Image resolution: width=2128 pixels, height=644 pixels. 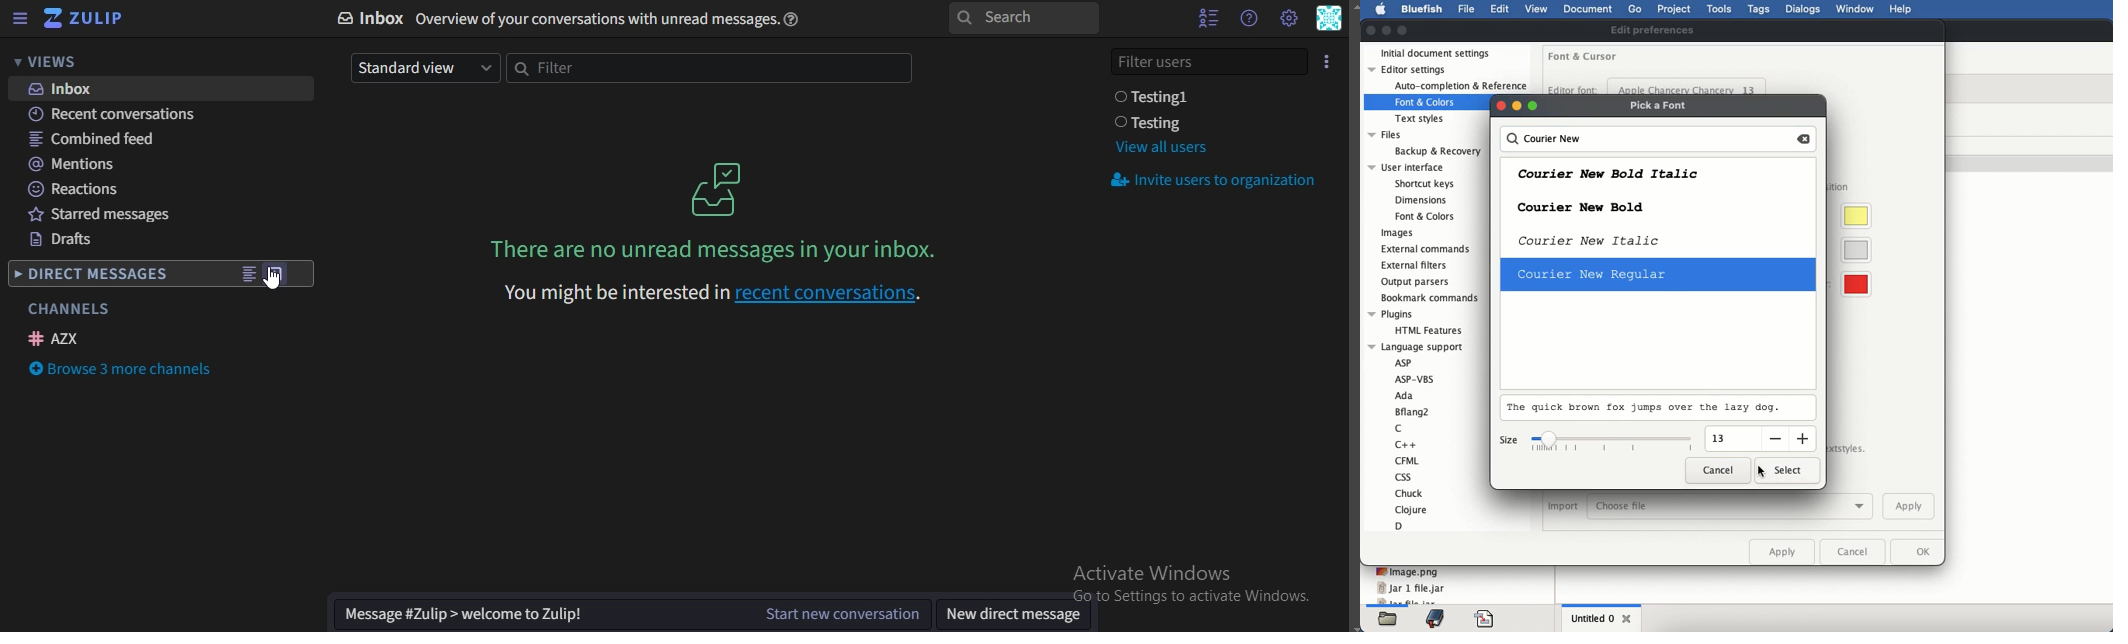 I want to click on icon, so click(x=1328, y=60).